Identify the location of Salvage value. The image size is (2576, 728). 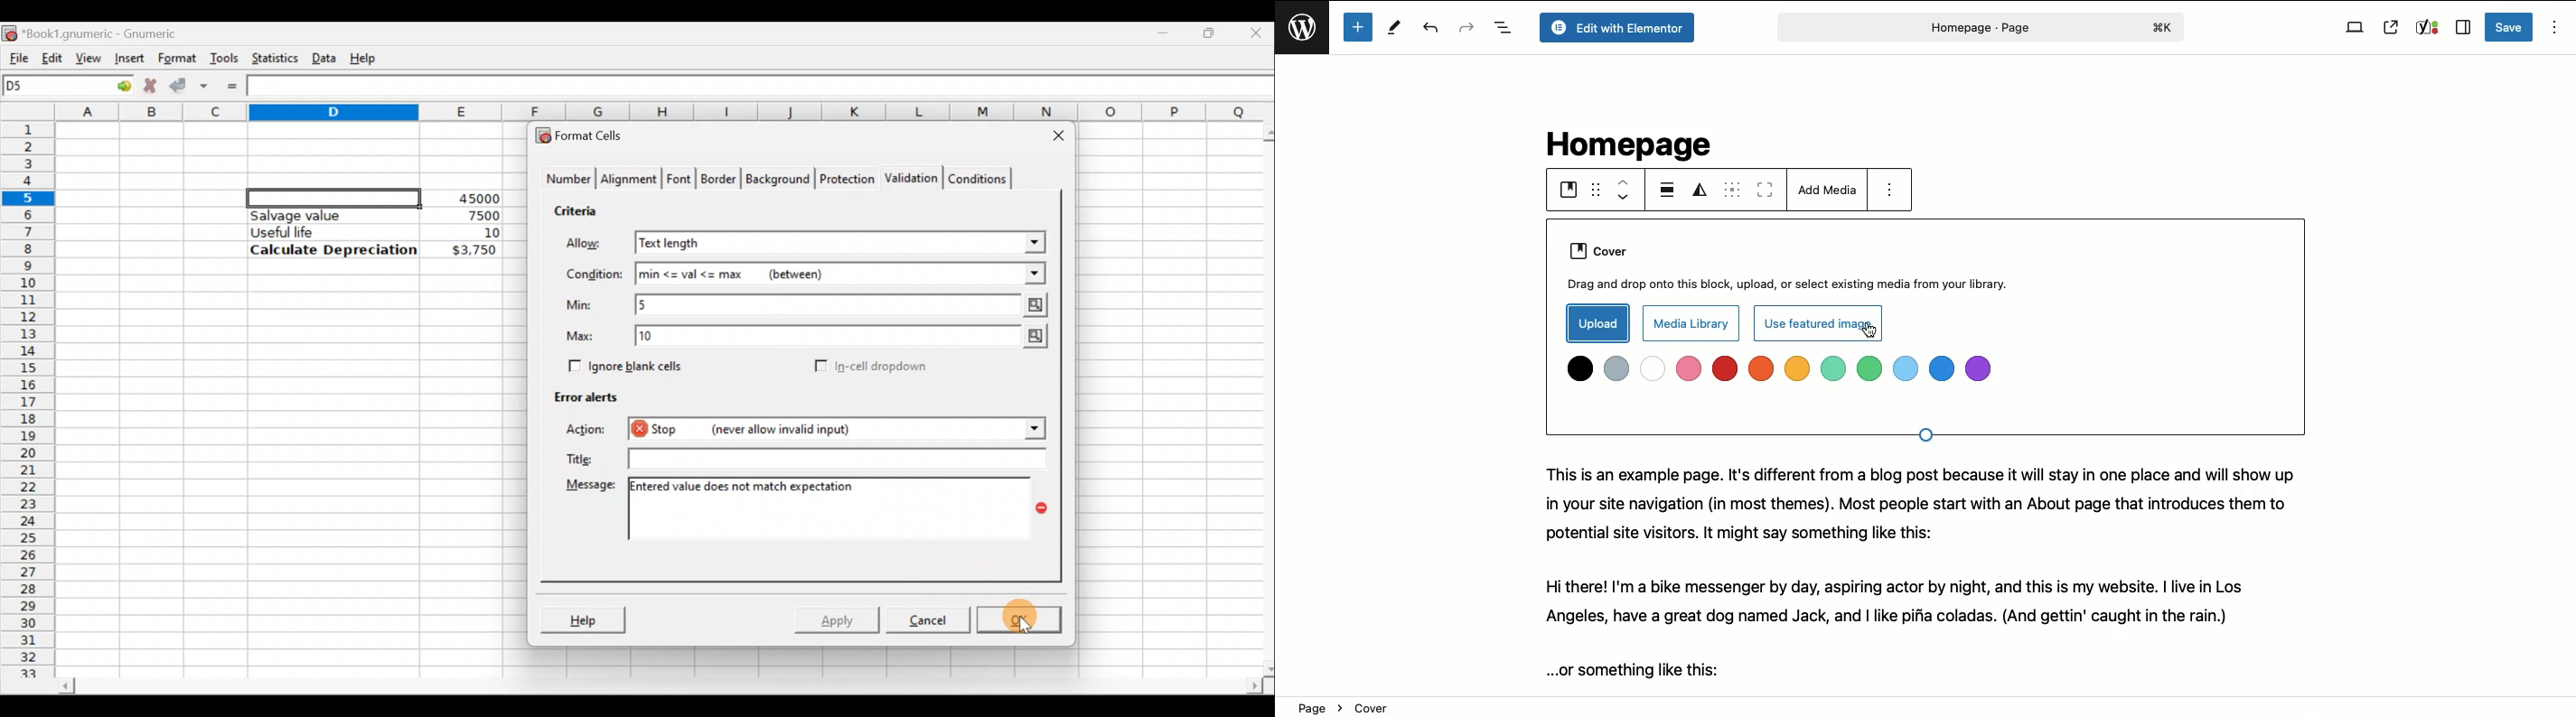
(322, 215).